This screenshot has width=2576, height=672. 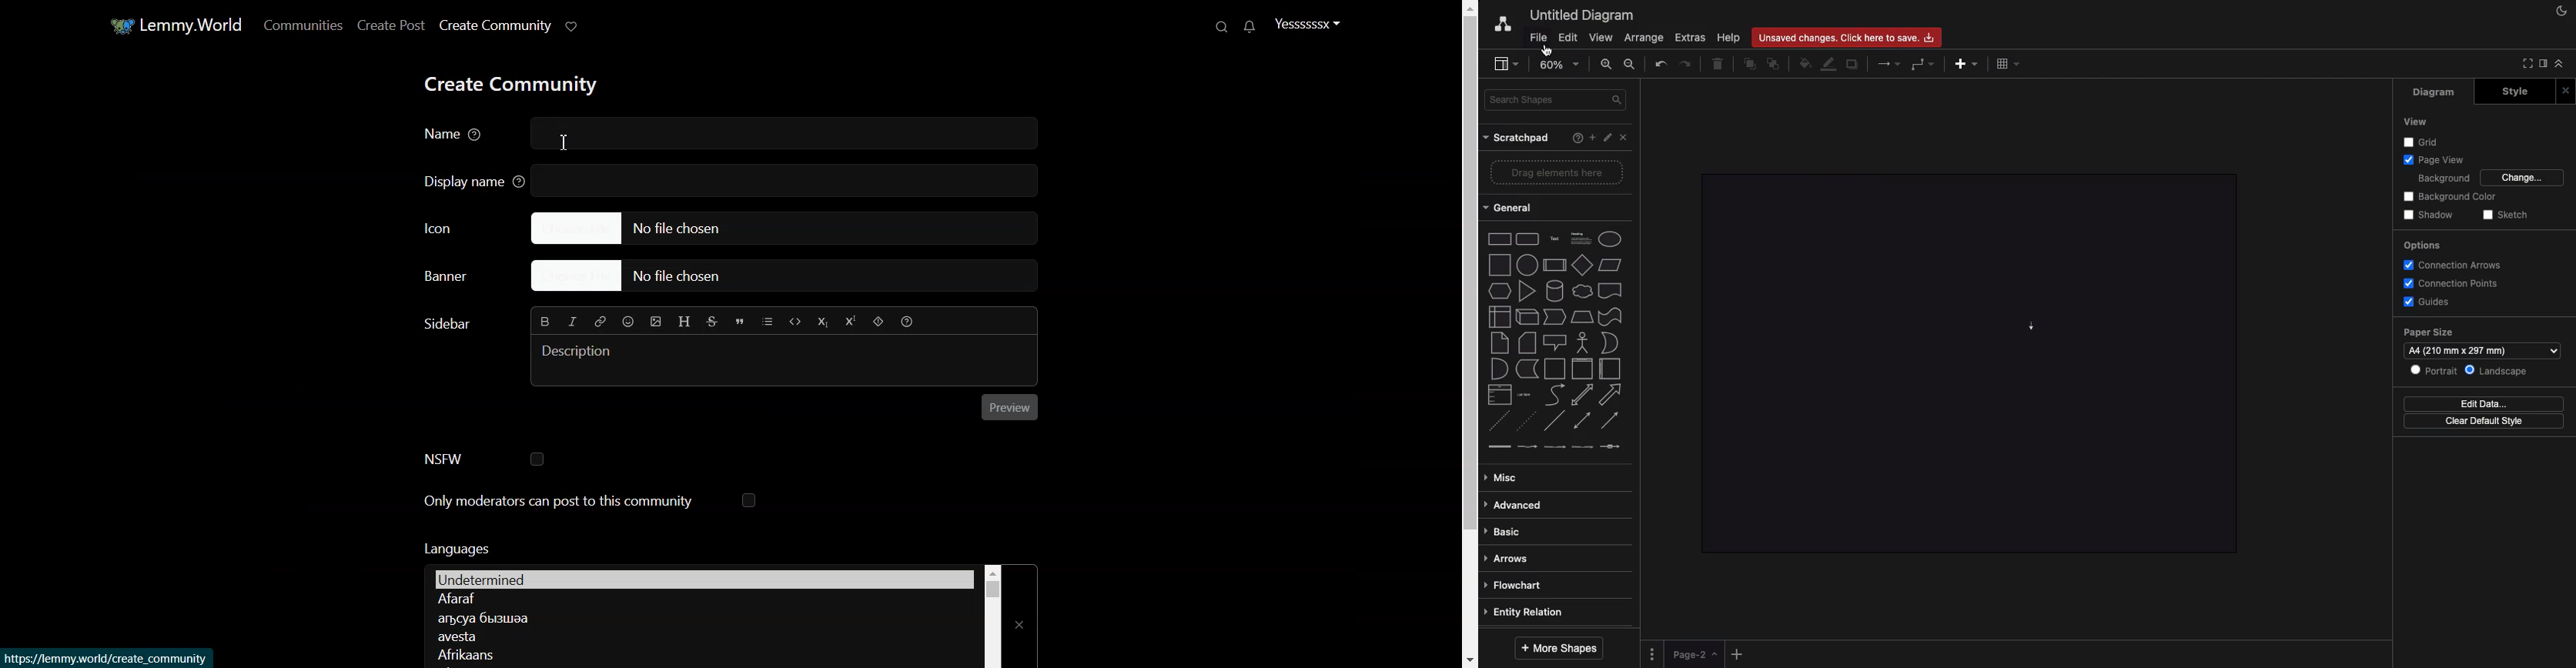 What do you see at coordinates (2452, 197) in the screenshot?
I see `Background color` at bounding box center [2452, 197].